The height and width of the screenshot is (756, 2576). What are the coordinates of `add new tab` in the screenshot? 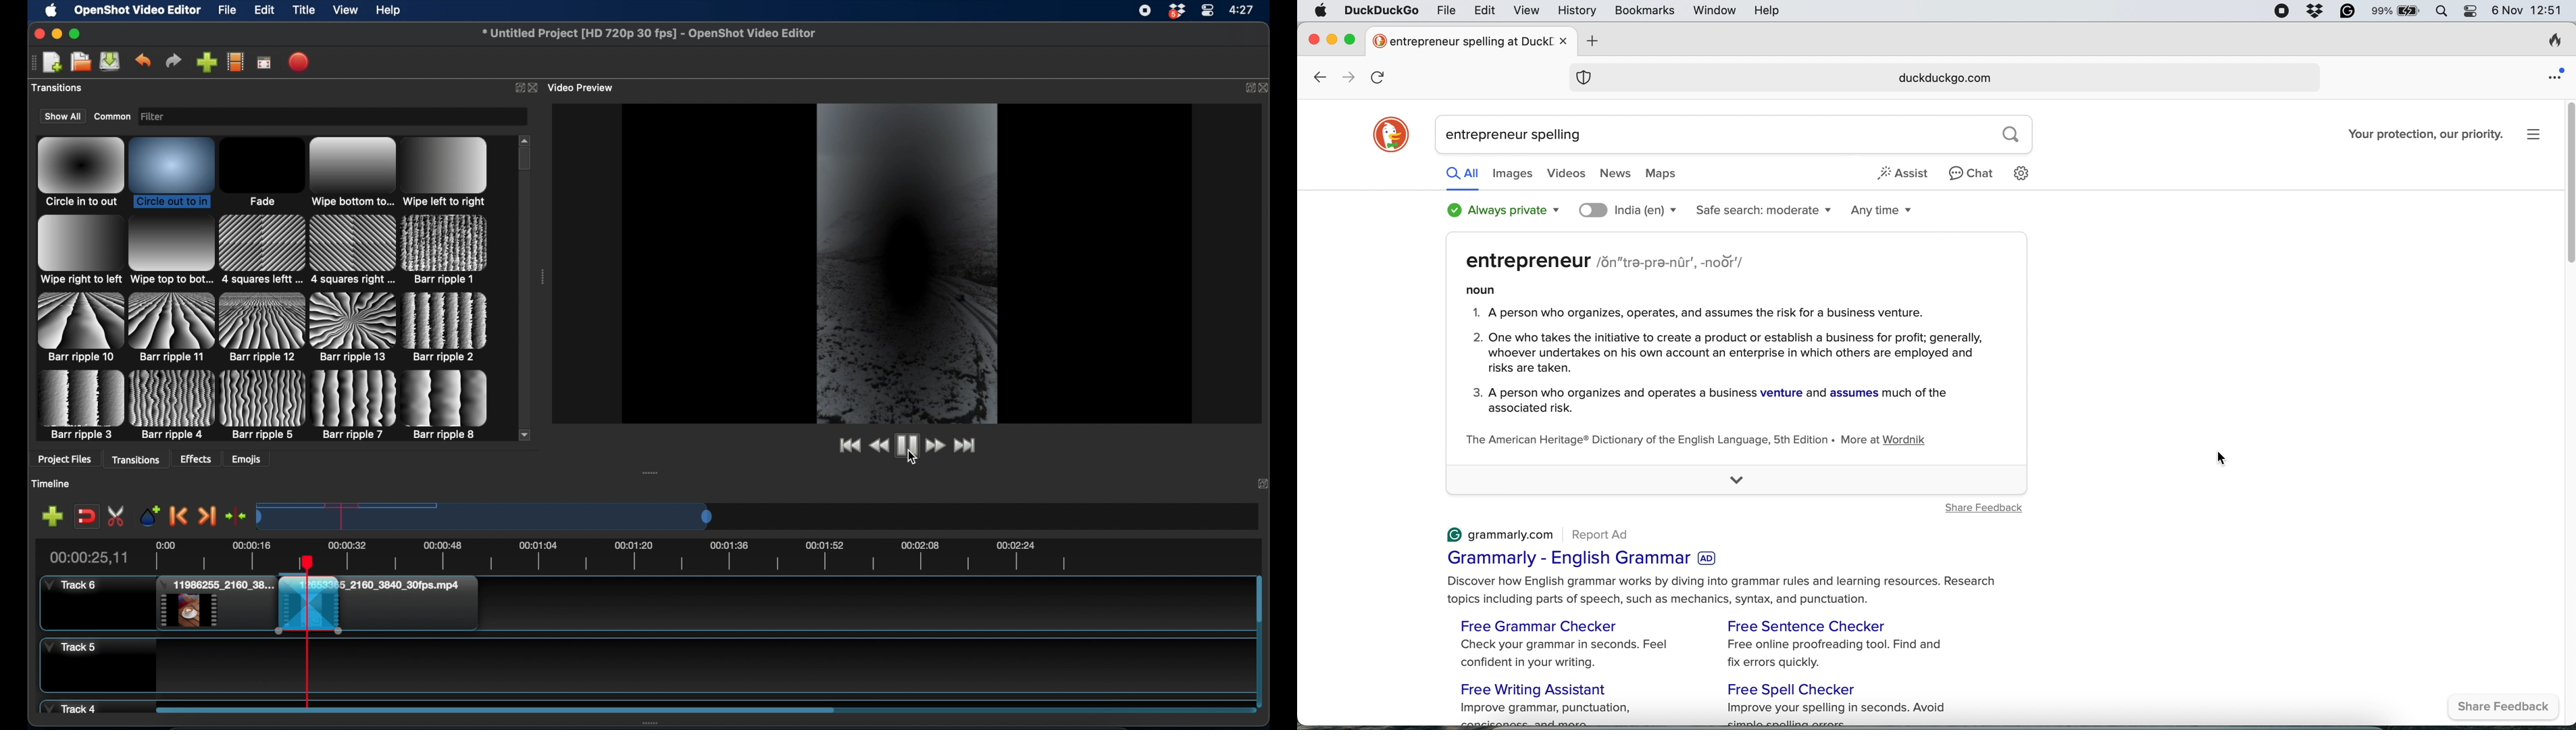 It's located at (1595, 40).